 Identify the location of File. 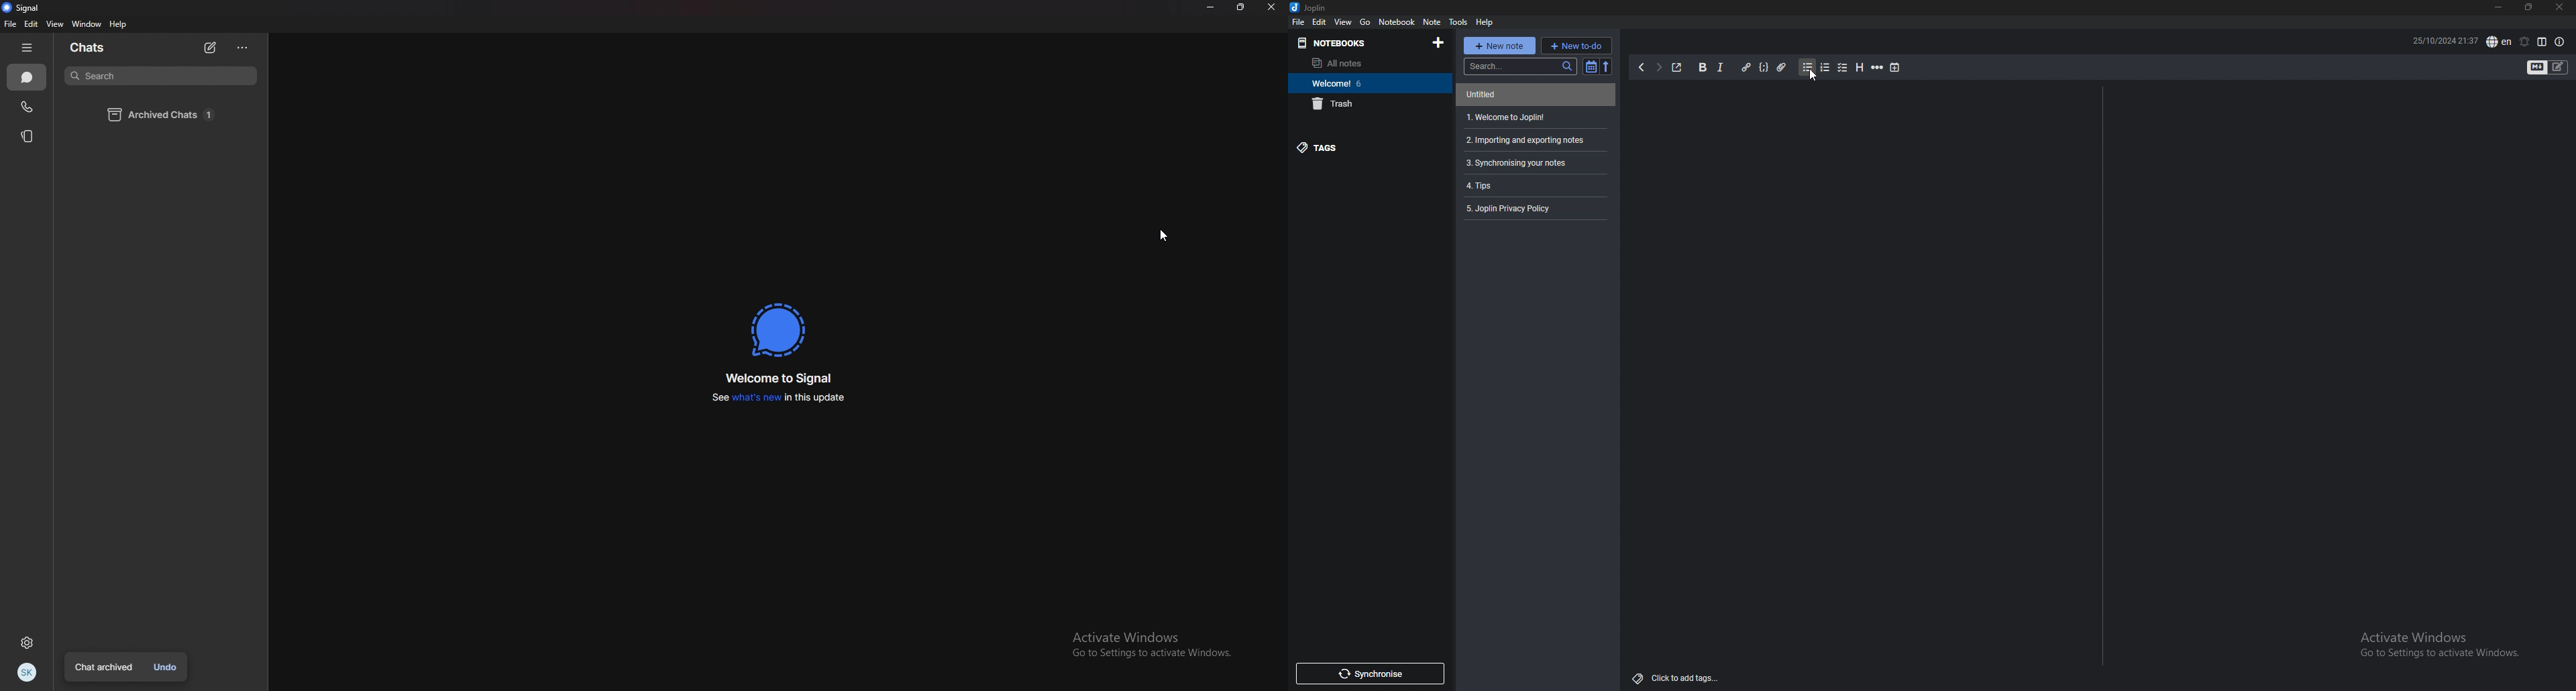
(1299, 21).